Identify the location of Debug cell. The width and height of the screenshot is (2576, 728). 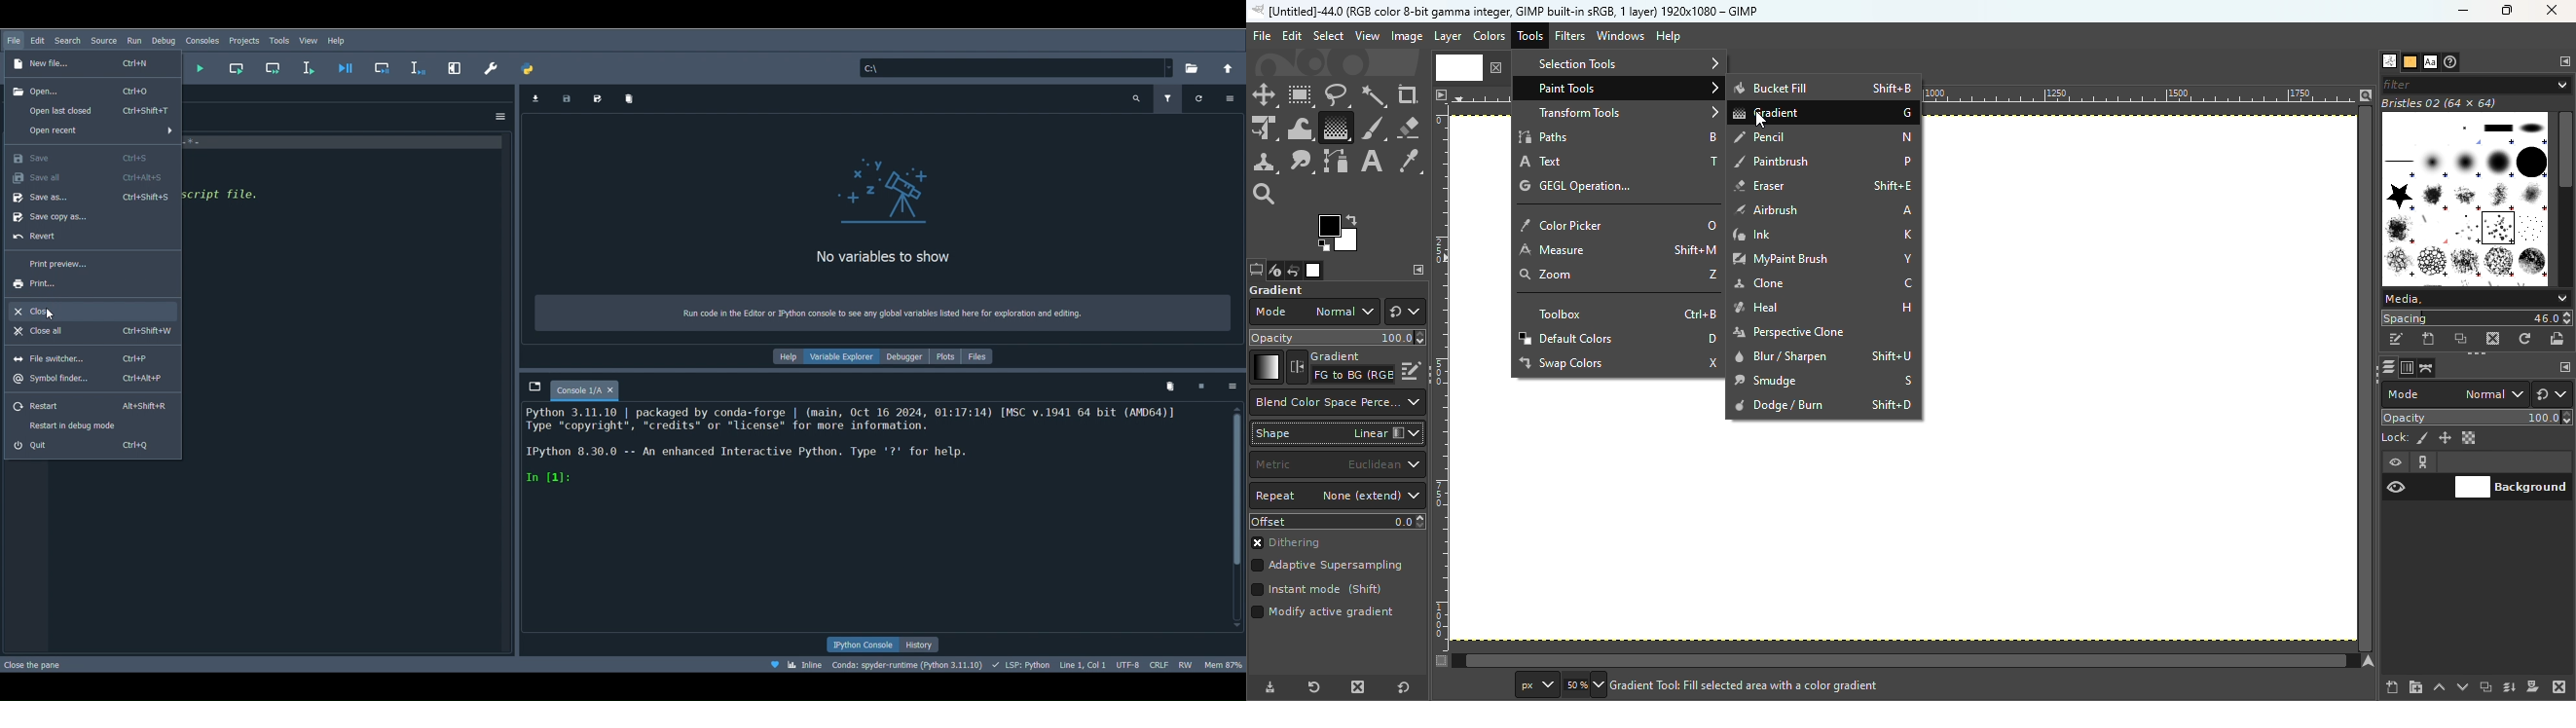
(384, 65).